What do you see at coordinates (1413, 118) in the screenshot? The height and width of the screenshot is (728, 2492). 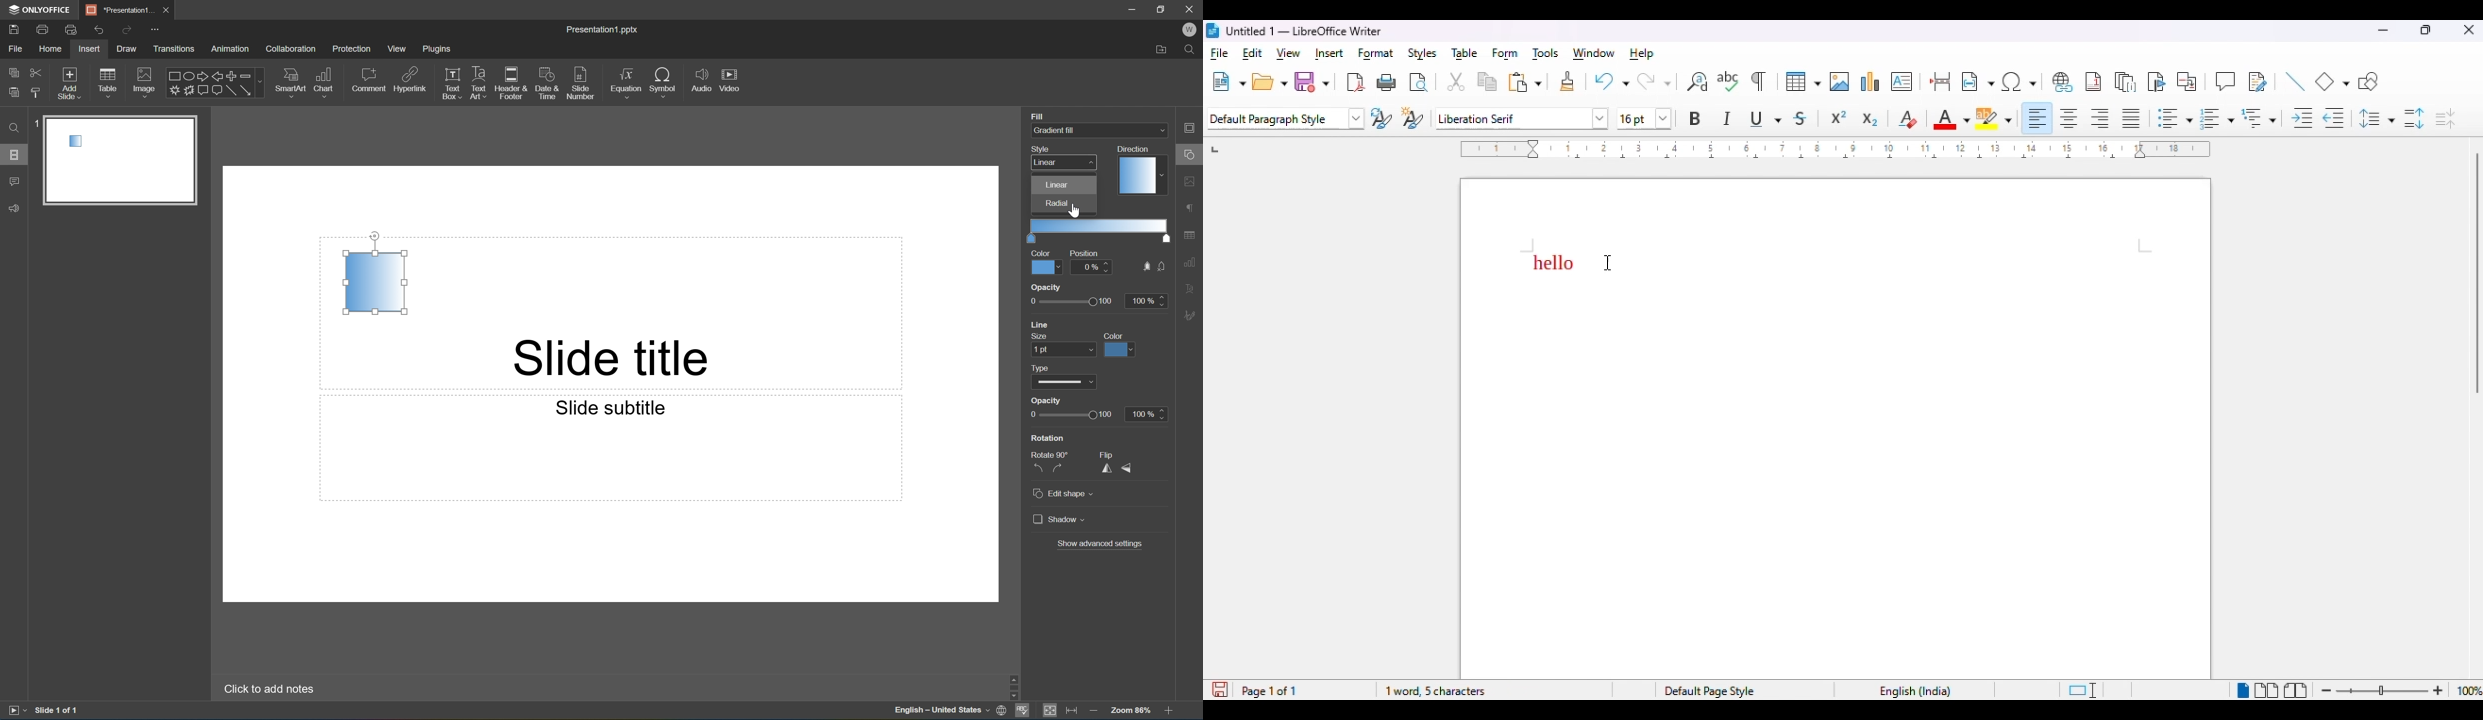 I see `new style from selection` at bounding box center [1413, 118].